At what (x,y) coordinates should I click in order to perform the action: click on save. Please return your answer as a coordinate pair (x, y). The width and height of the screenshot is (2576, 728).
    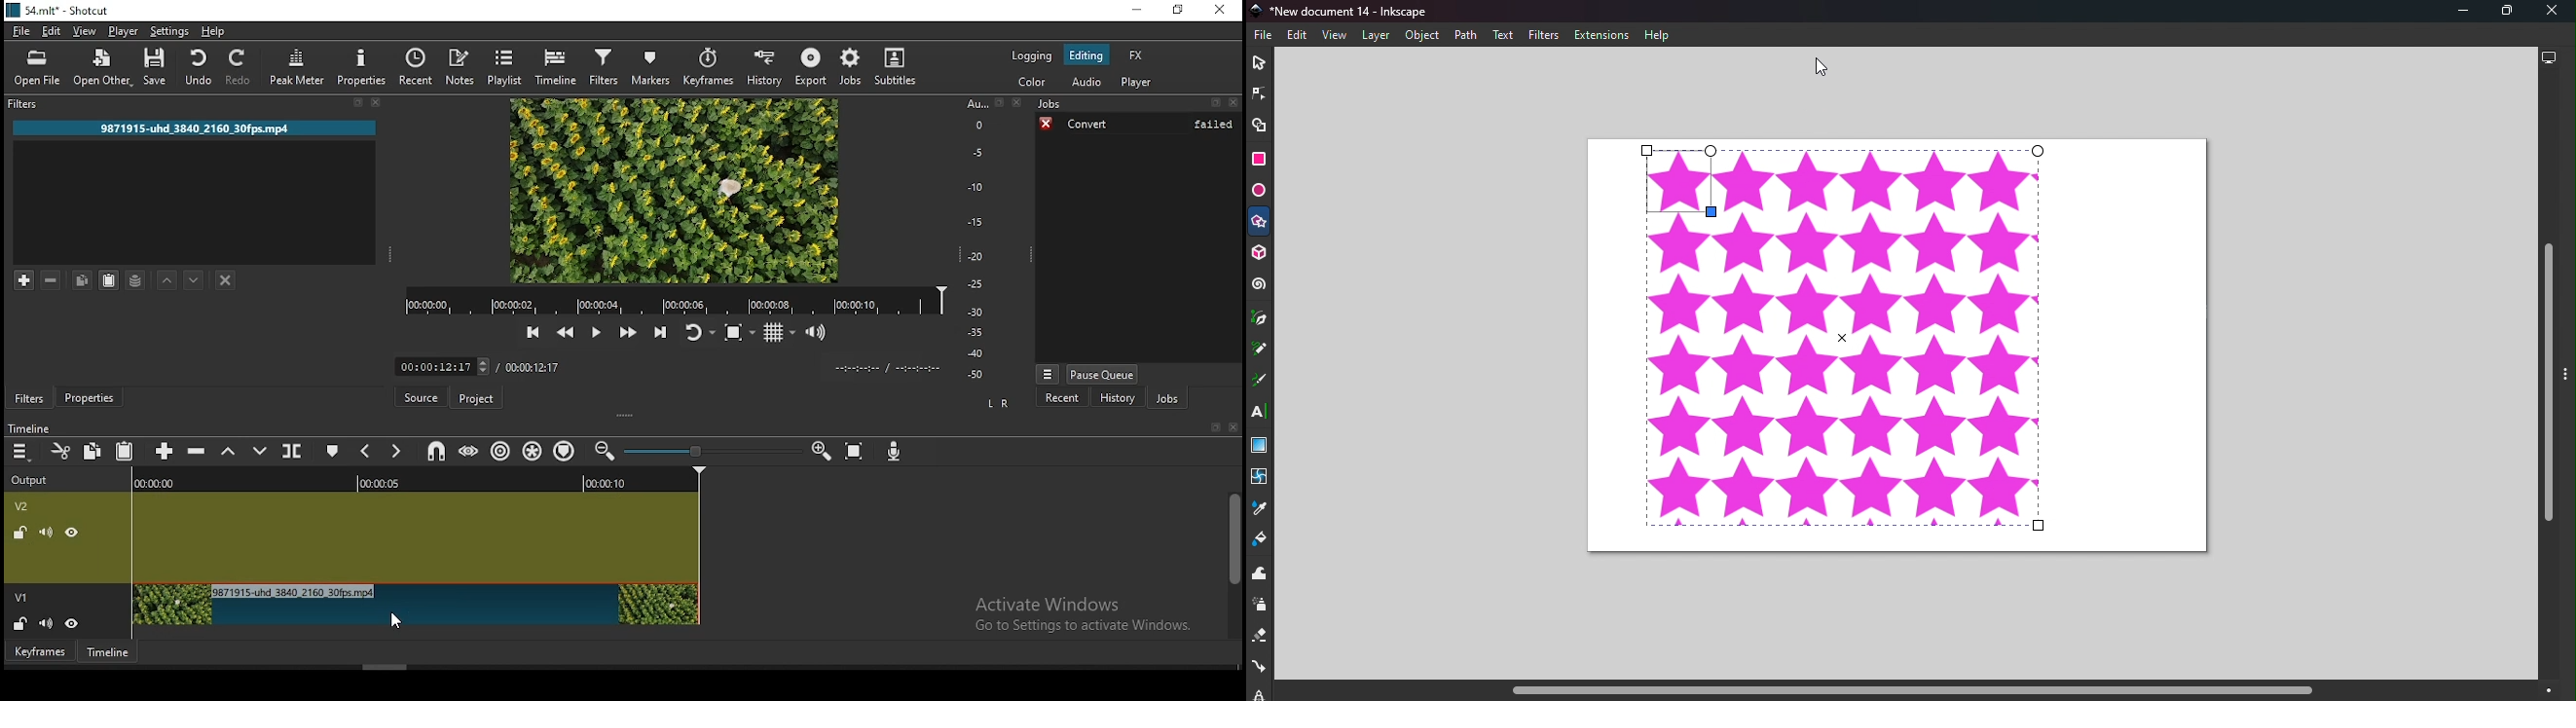
    Looking at the image, I should click on (156, 68).